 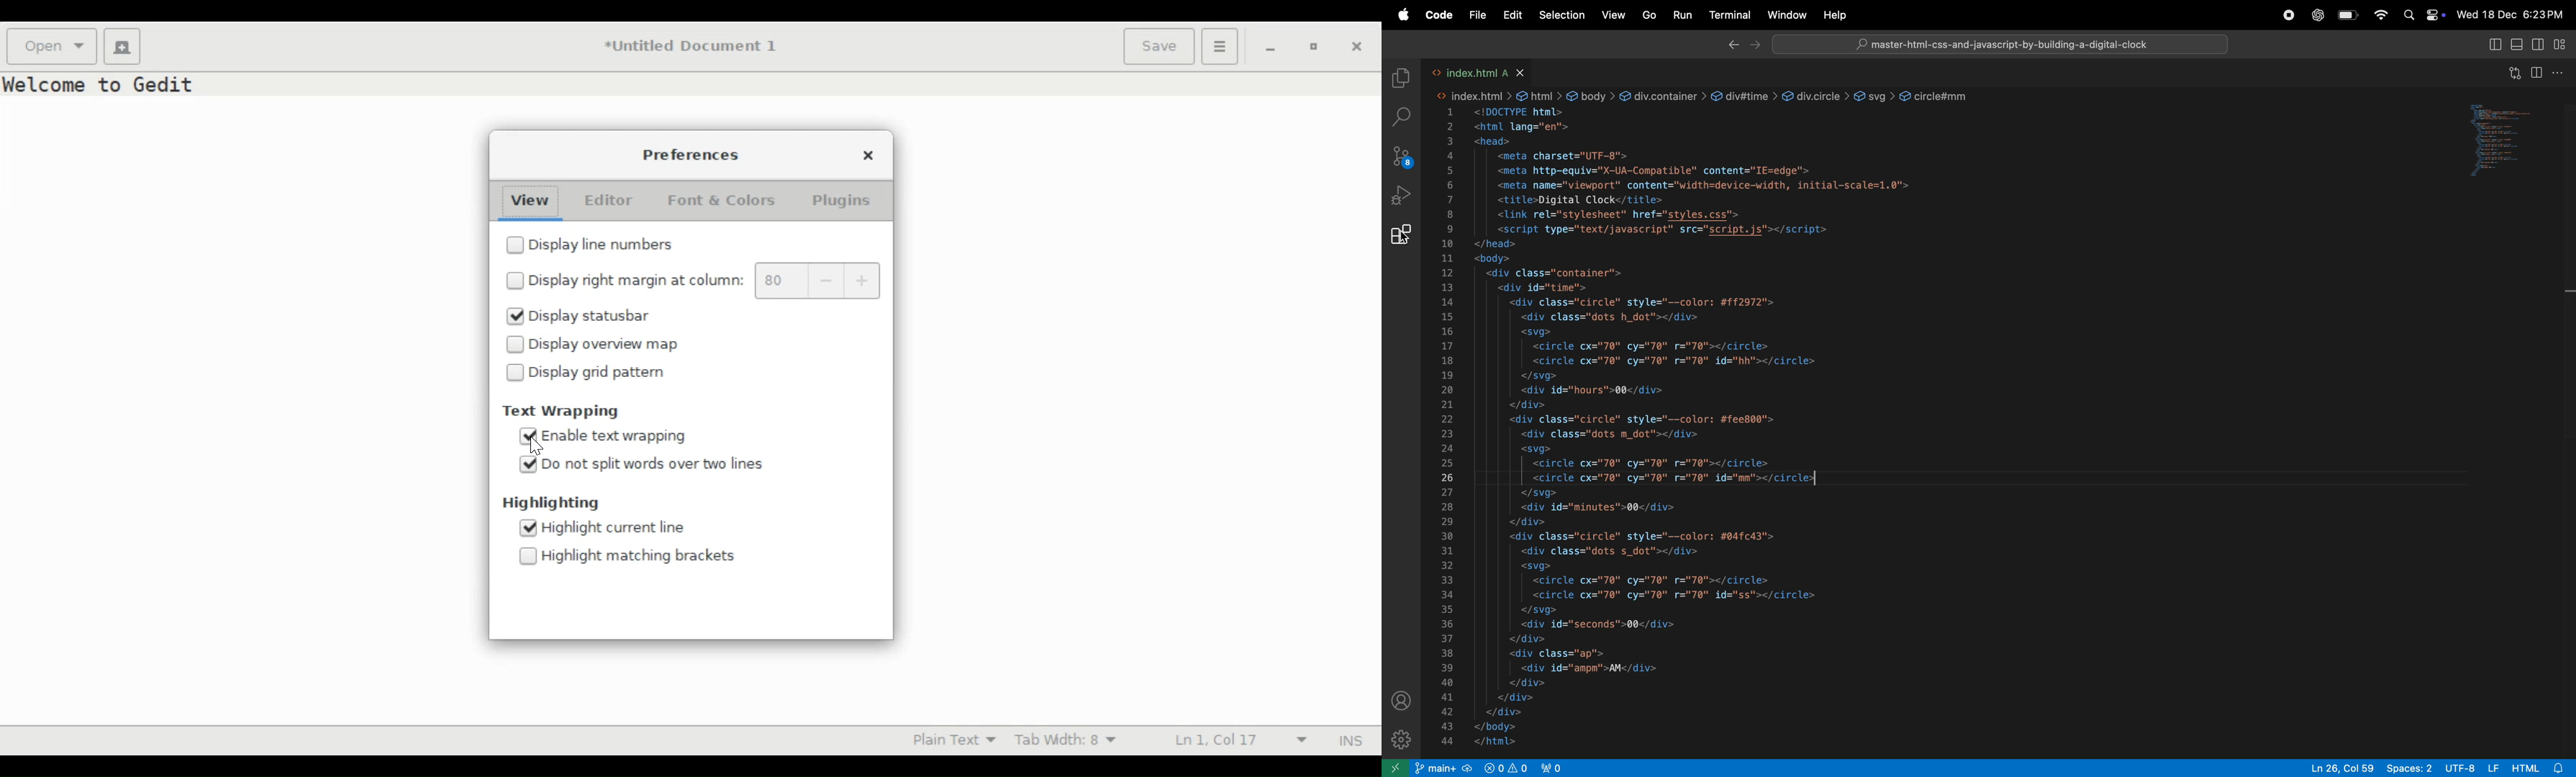 What do you see at coordinates (1220, 47) in the screenshot?
I see `Application menu` at bounding box center [1220, 47].